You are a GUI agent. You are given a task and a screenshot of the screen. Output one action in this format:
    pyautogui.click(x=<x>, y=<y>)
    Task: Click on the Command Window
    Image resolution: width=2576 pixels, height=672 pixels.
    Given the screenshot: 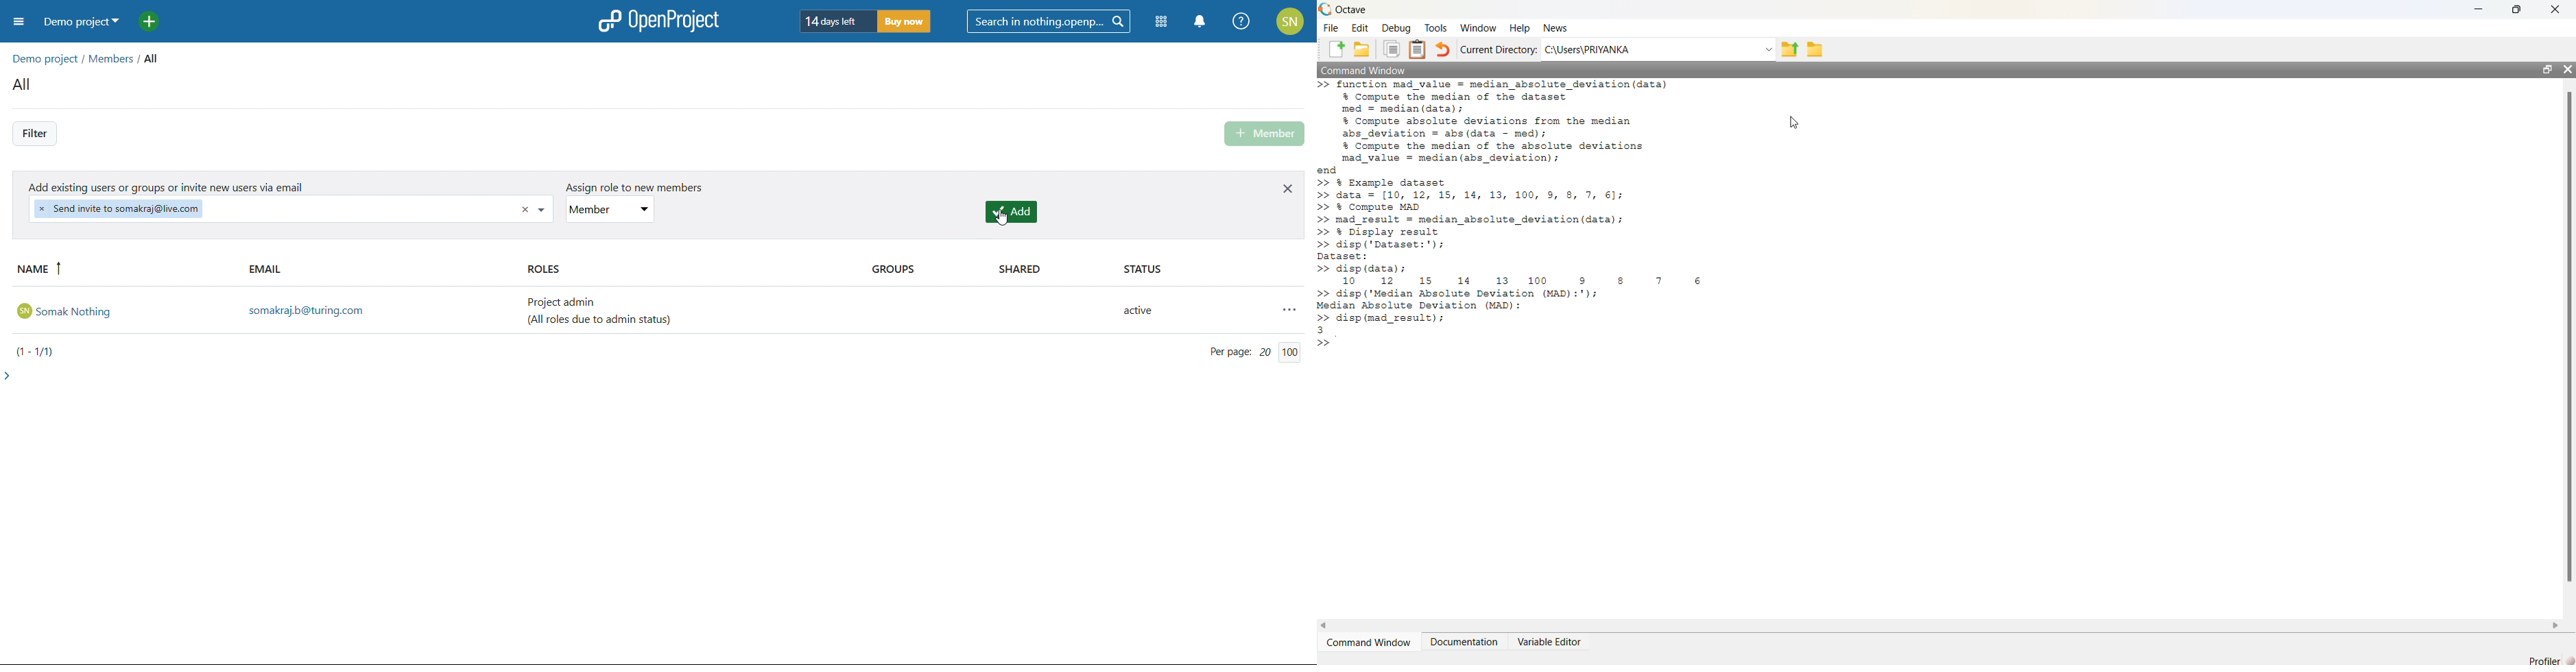 What is the action you would take?
    pyautogui.click(x=1364, y=70)
    